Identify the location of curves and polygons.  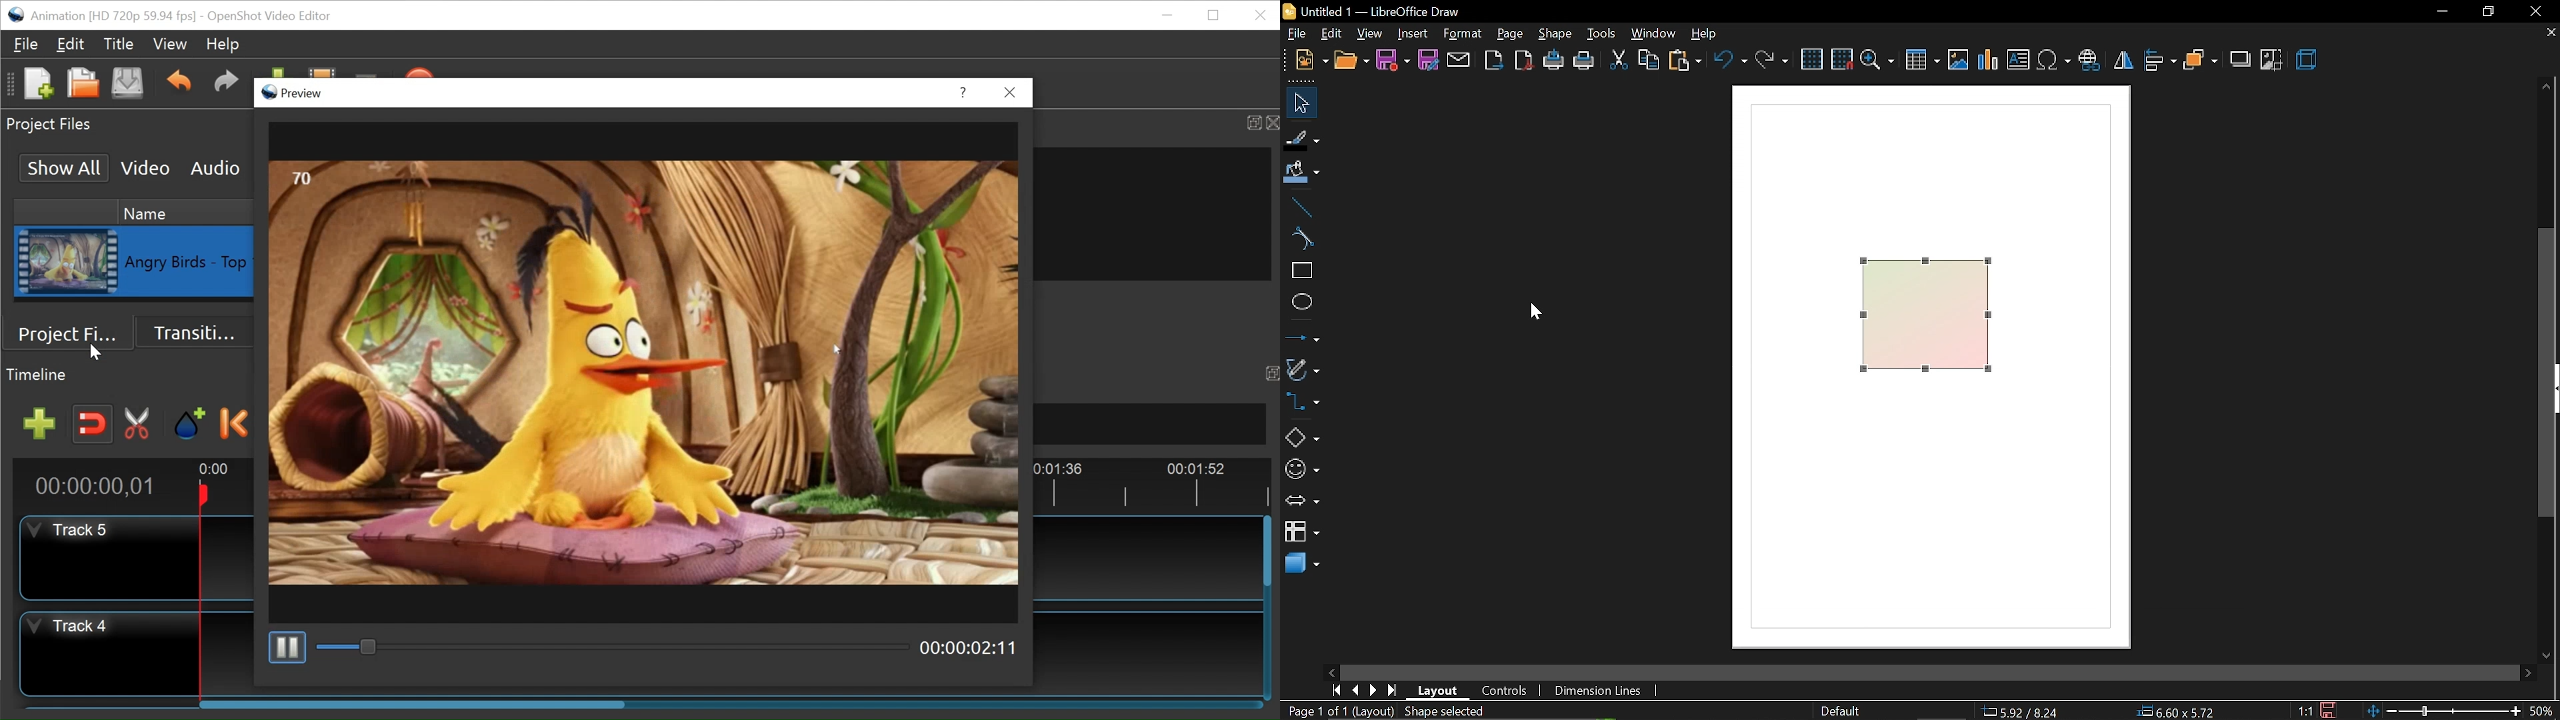
(1302, 370).